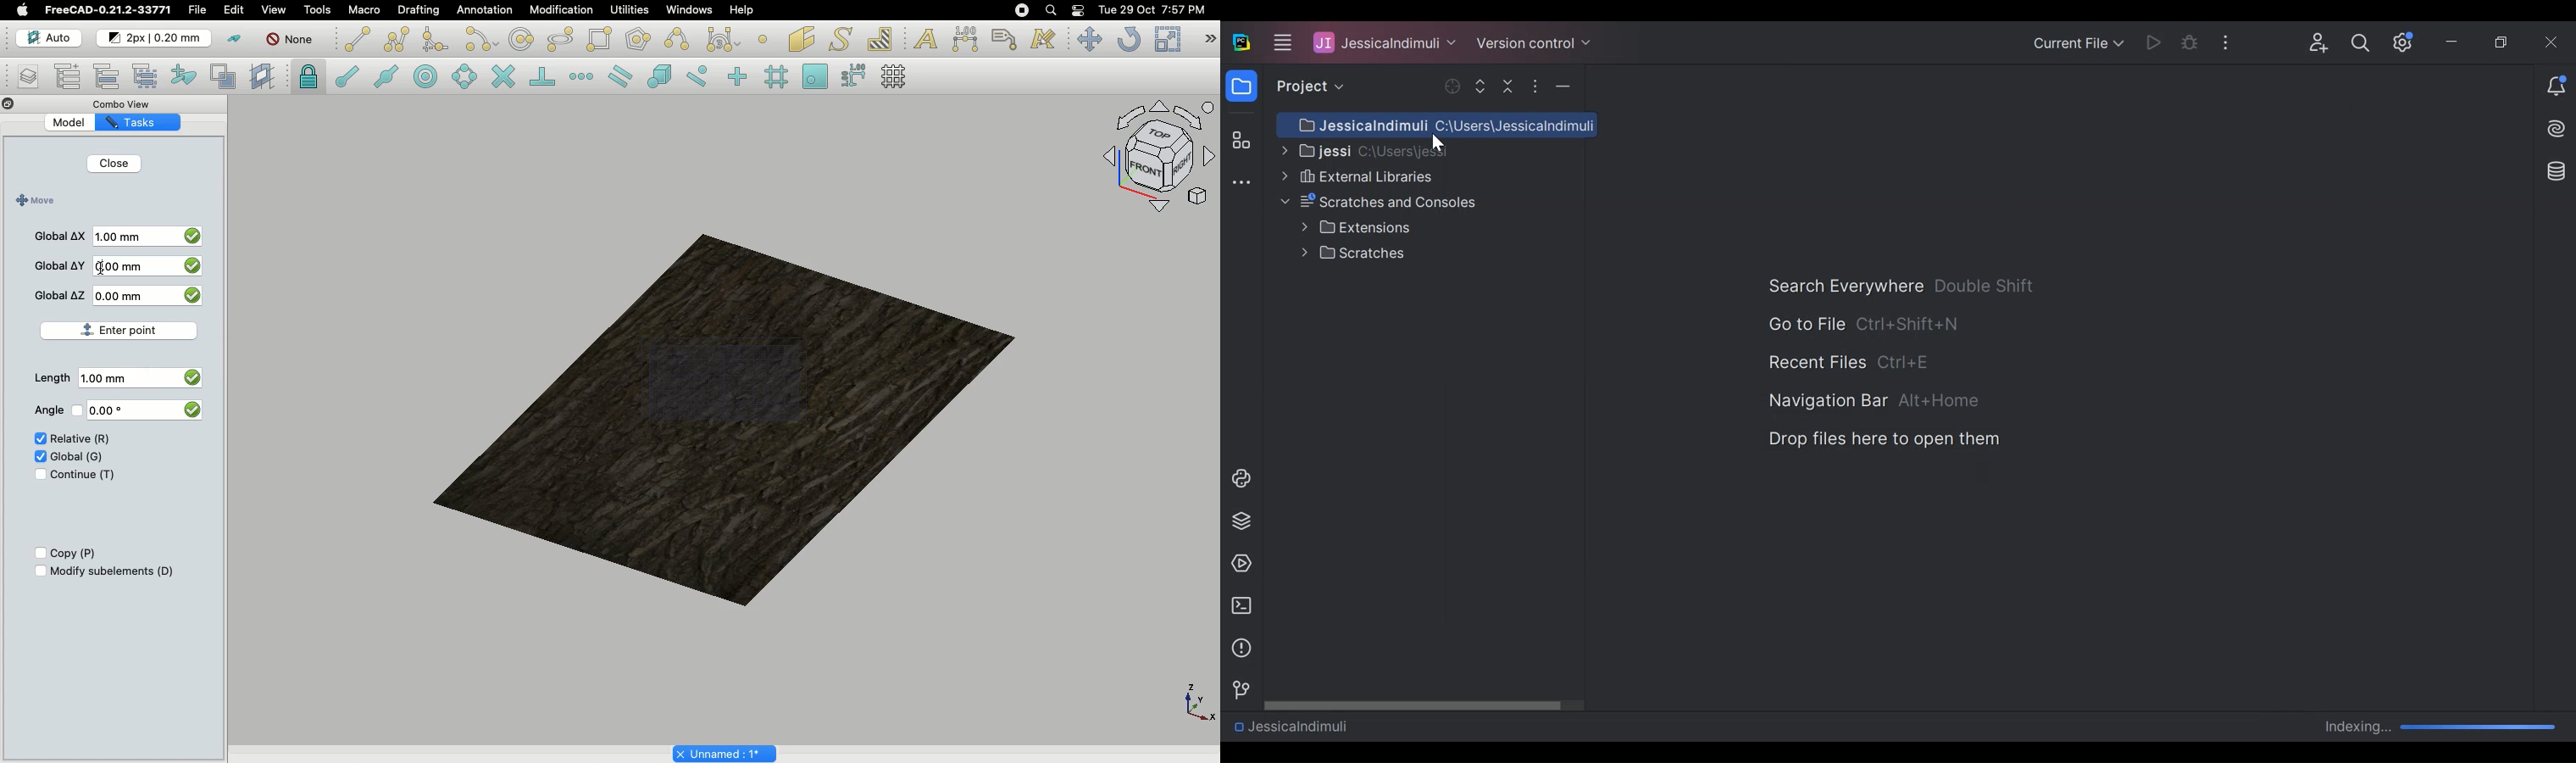  I want to click on Length, so click(52, 378).